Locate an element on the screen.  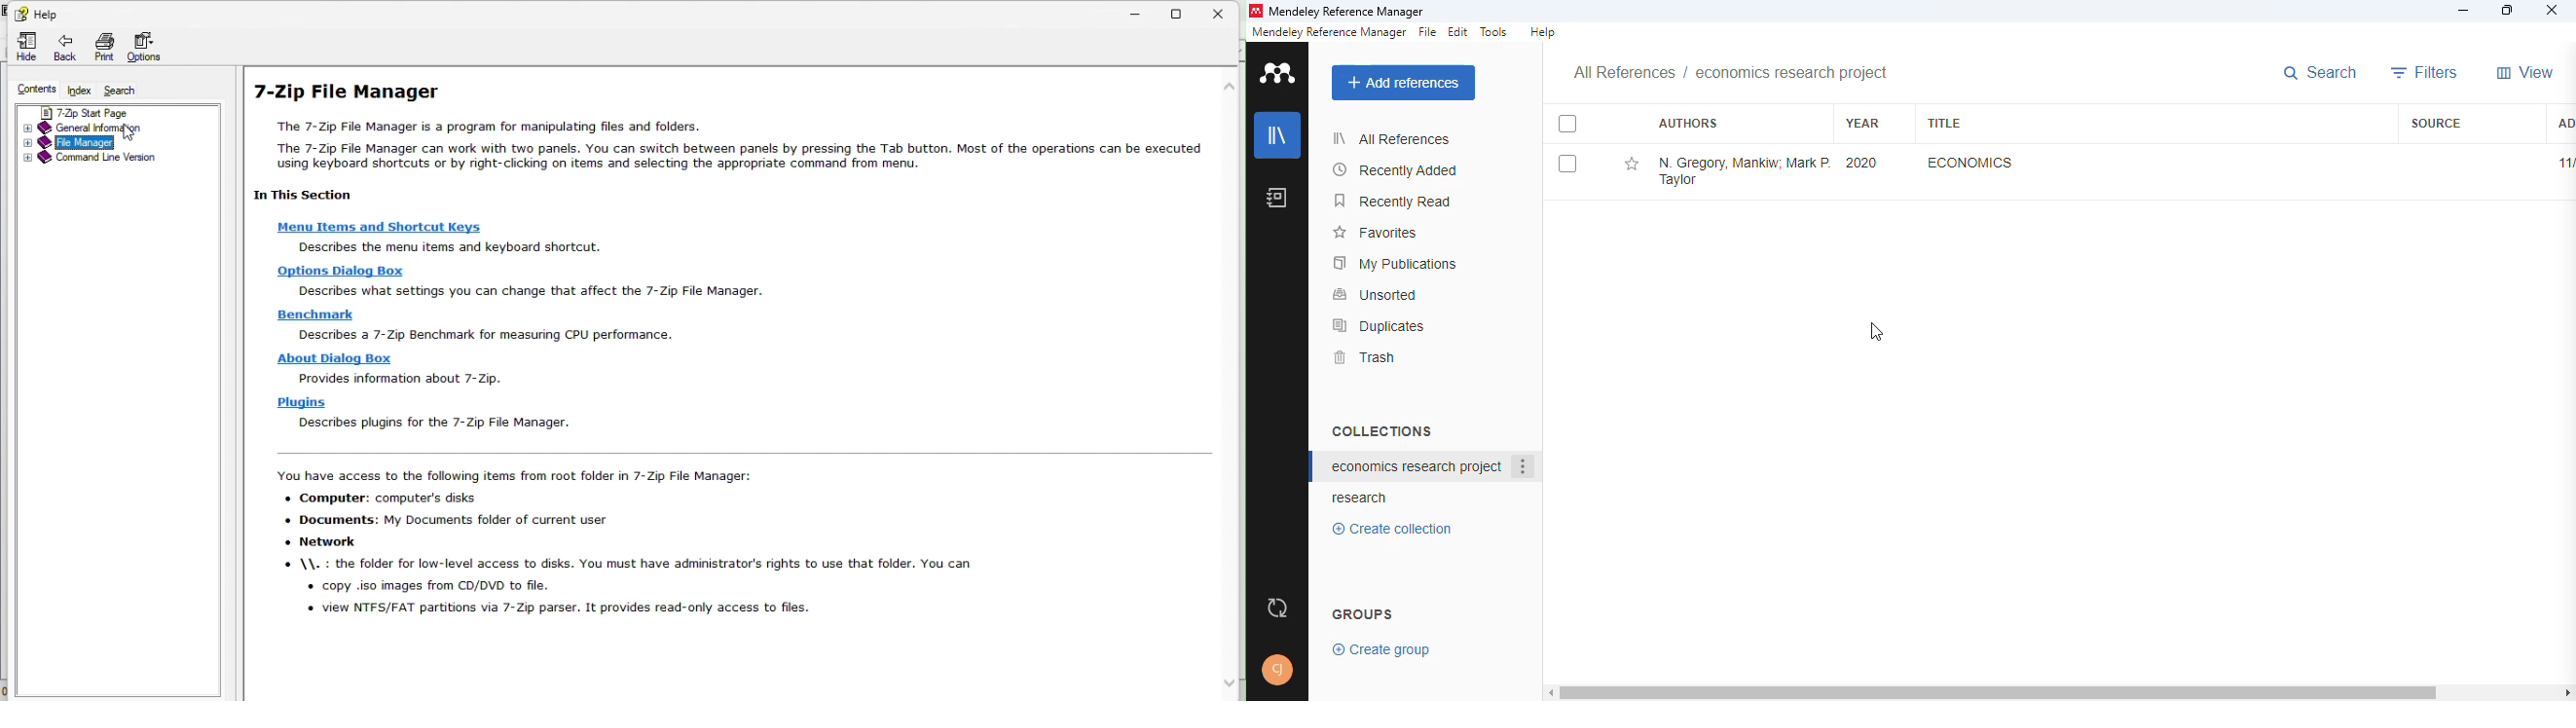
General information is located at coordinates (96, 129).